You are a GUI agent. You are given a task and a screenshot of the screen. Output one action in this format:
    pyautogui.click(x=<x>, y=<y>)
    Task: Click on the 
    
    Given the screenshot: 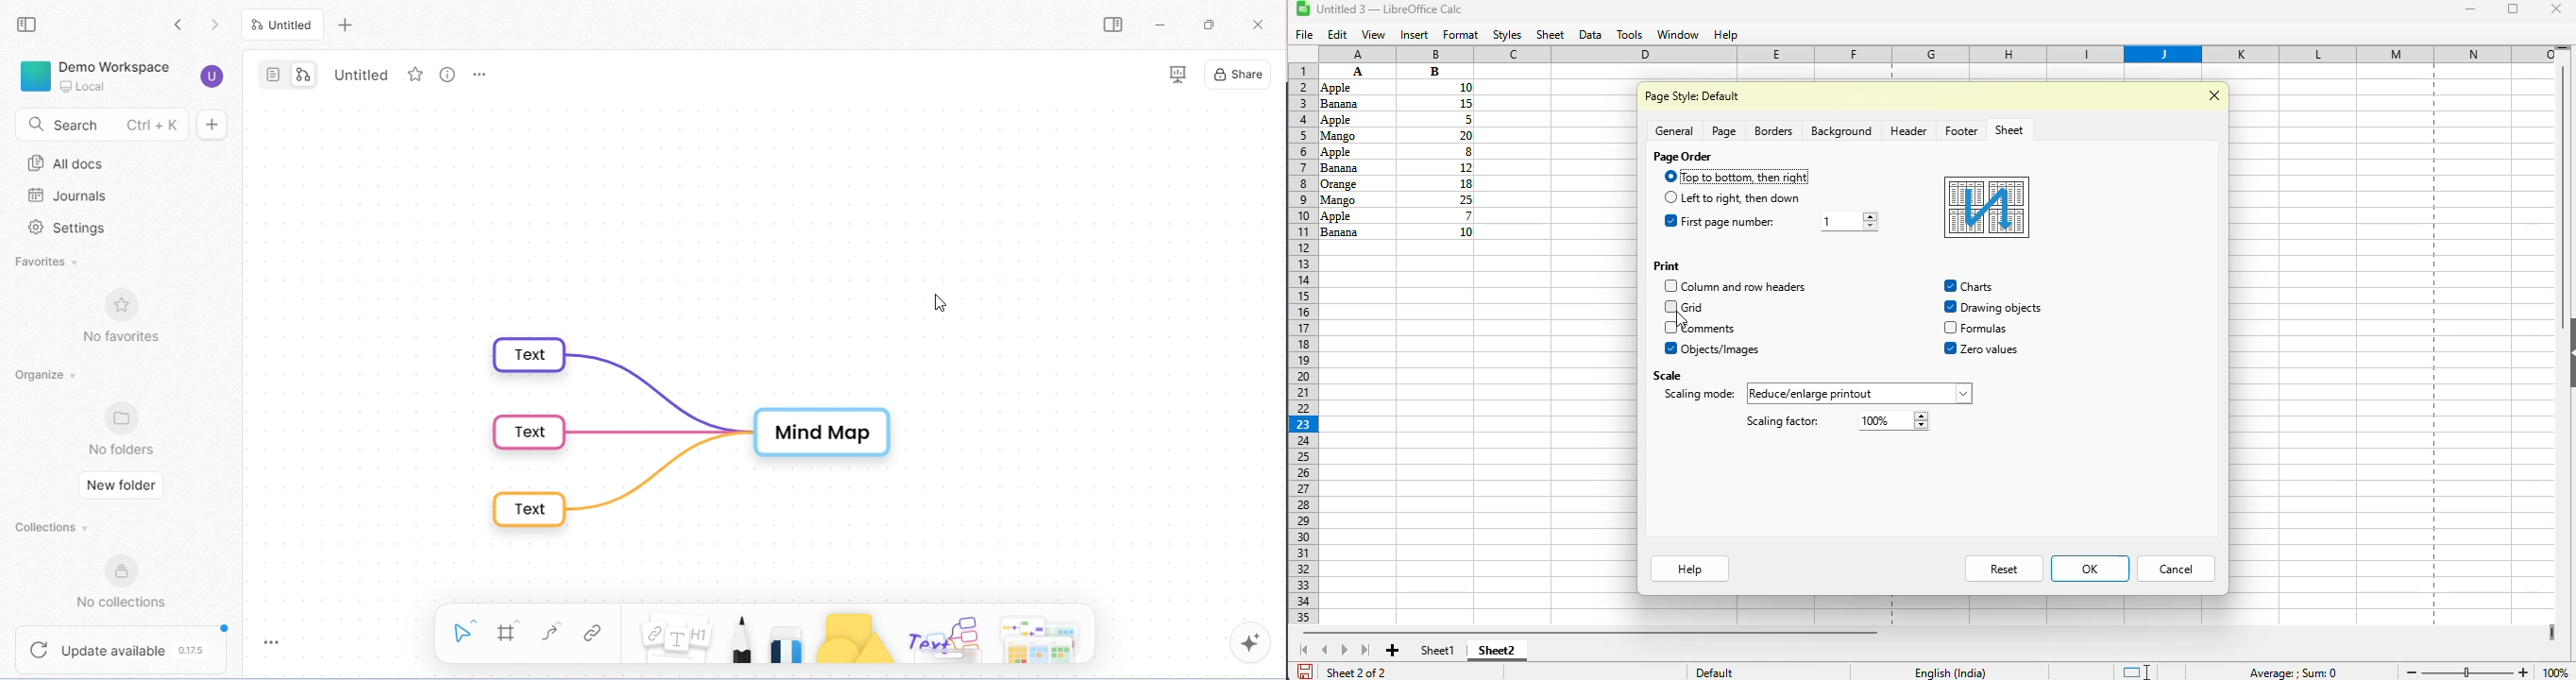 What is the action you would take?
    pyautogui.click(x=1356, y=231)
    